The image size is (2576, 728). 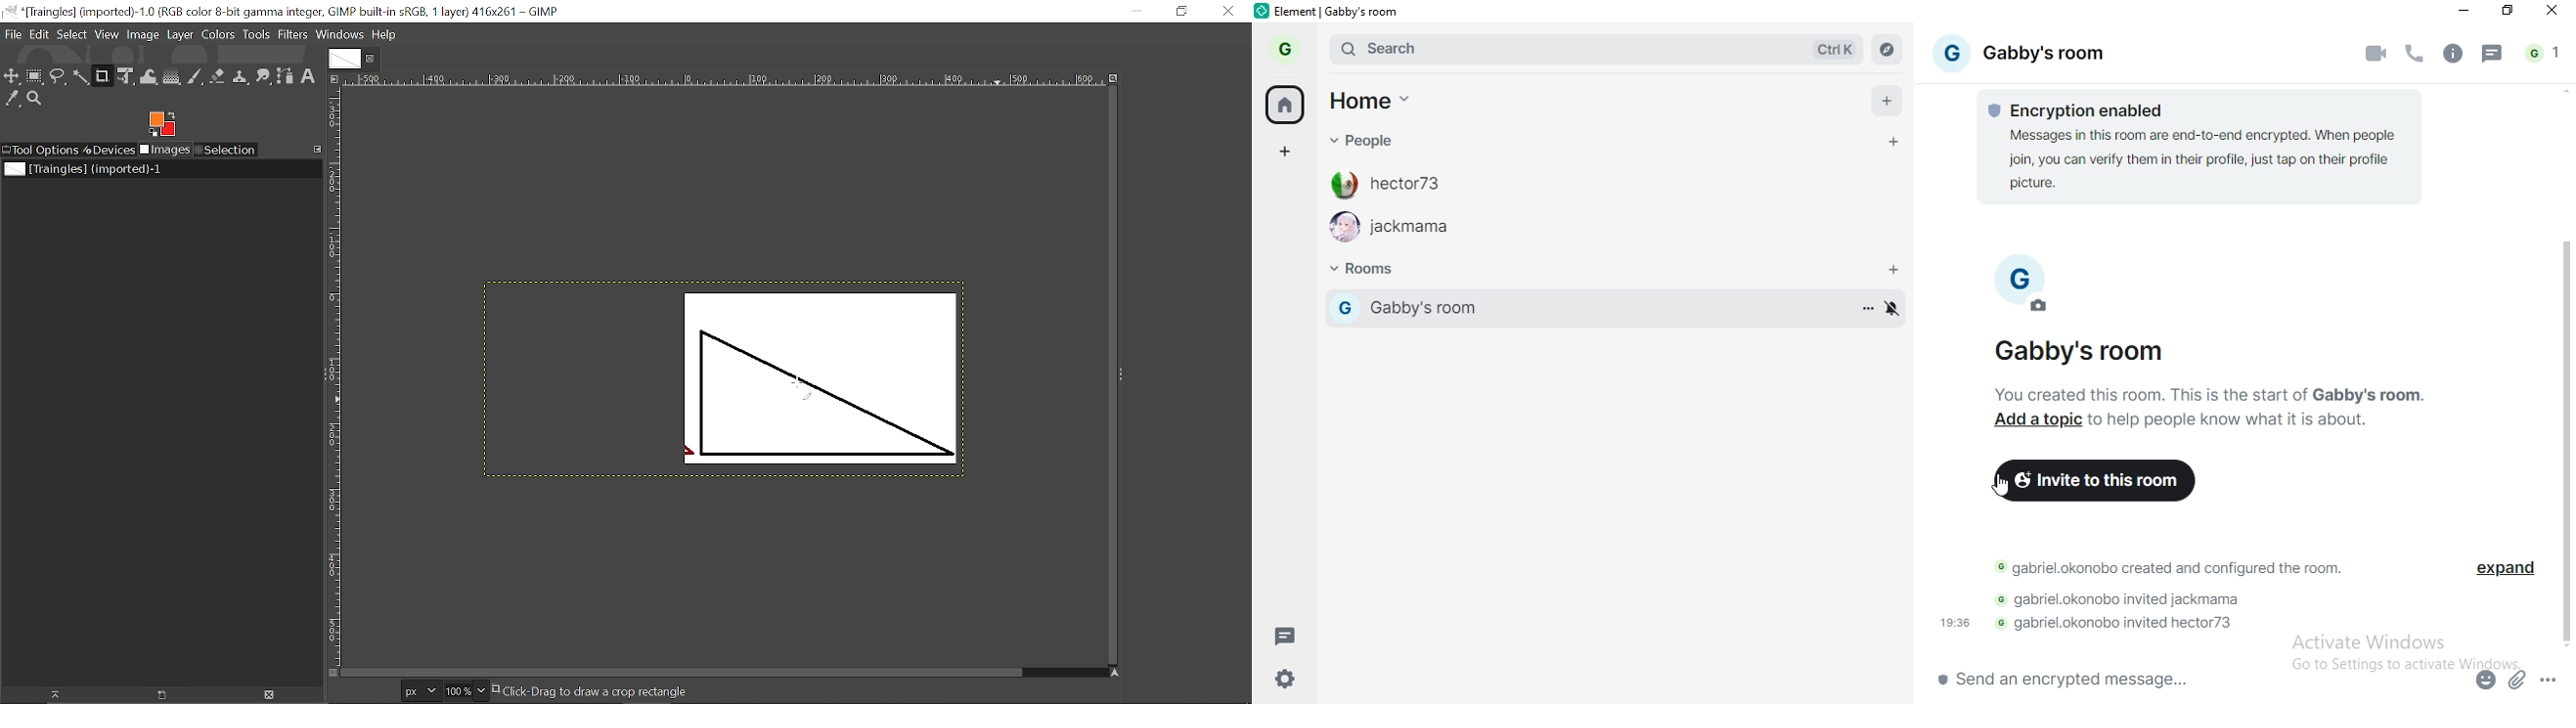 I want to click on emoji, so click(x=2486, y=681).